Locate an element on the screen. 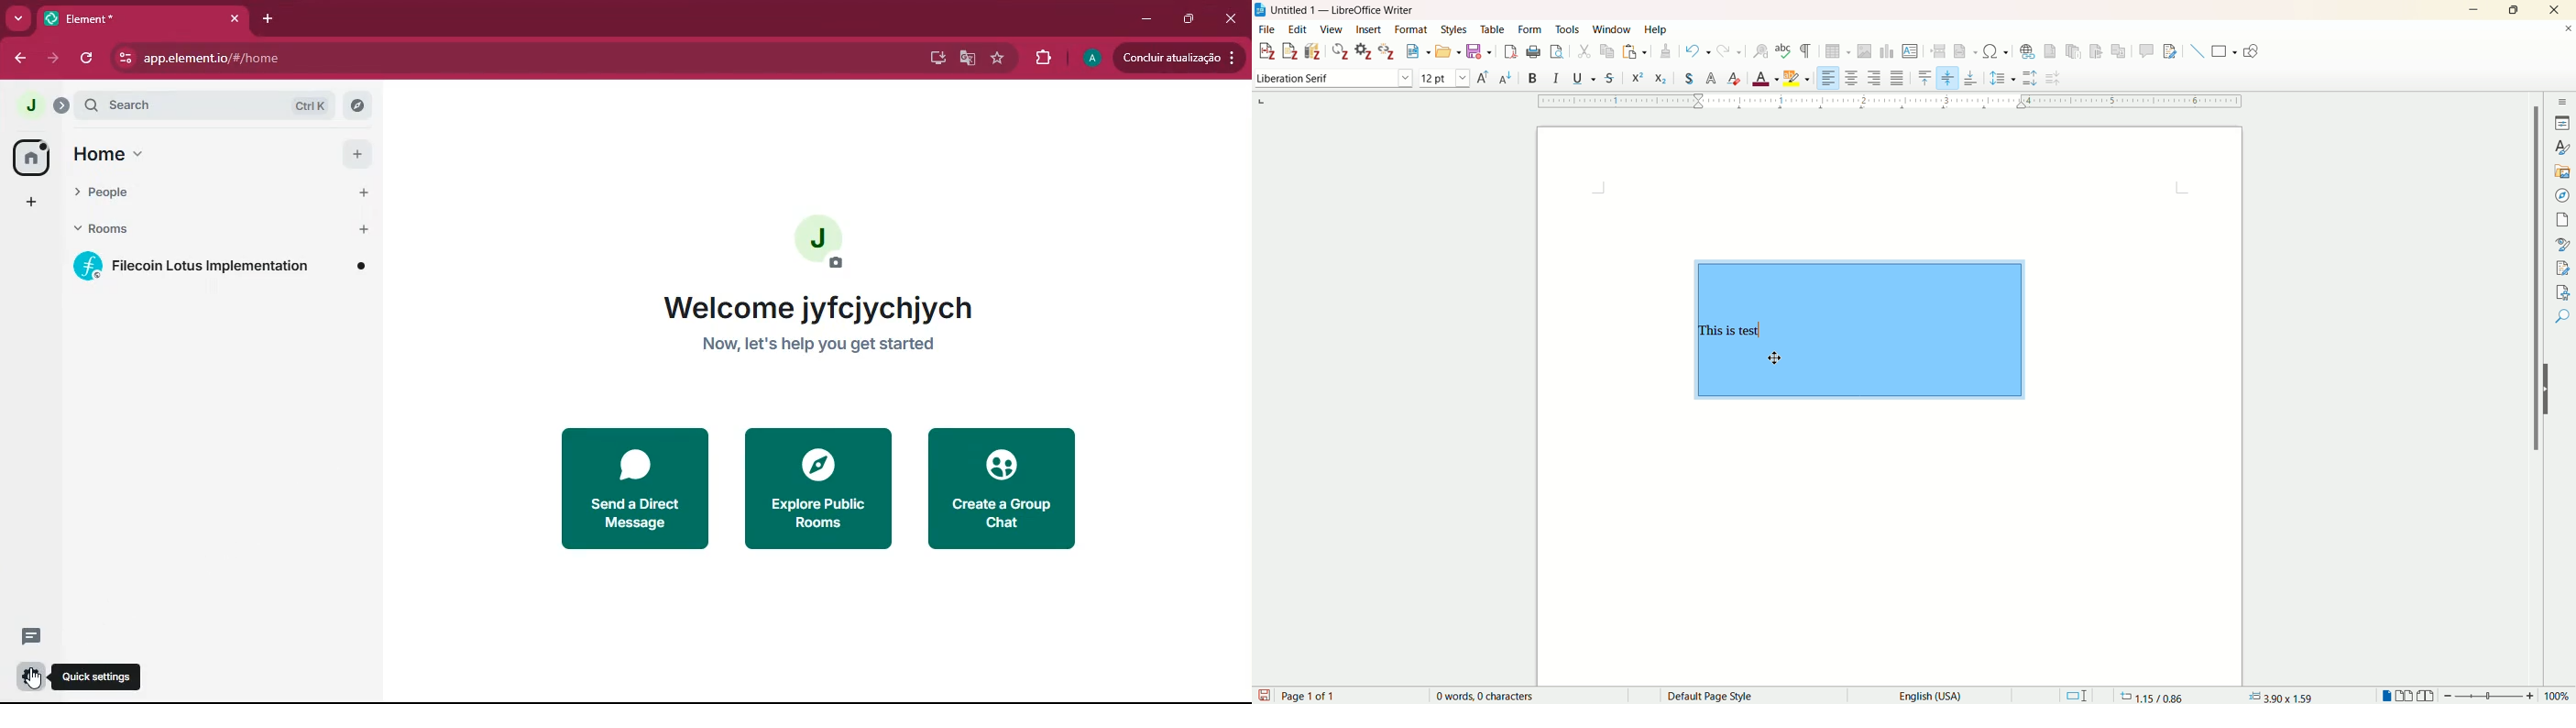 The width and height of the screenshot is (2576, 728). insert hyperlink is located at coordinates (2031, 51).